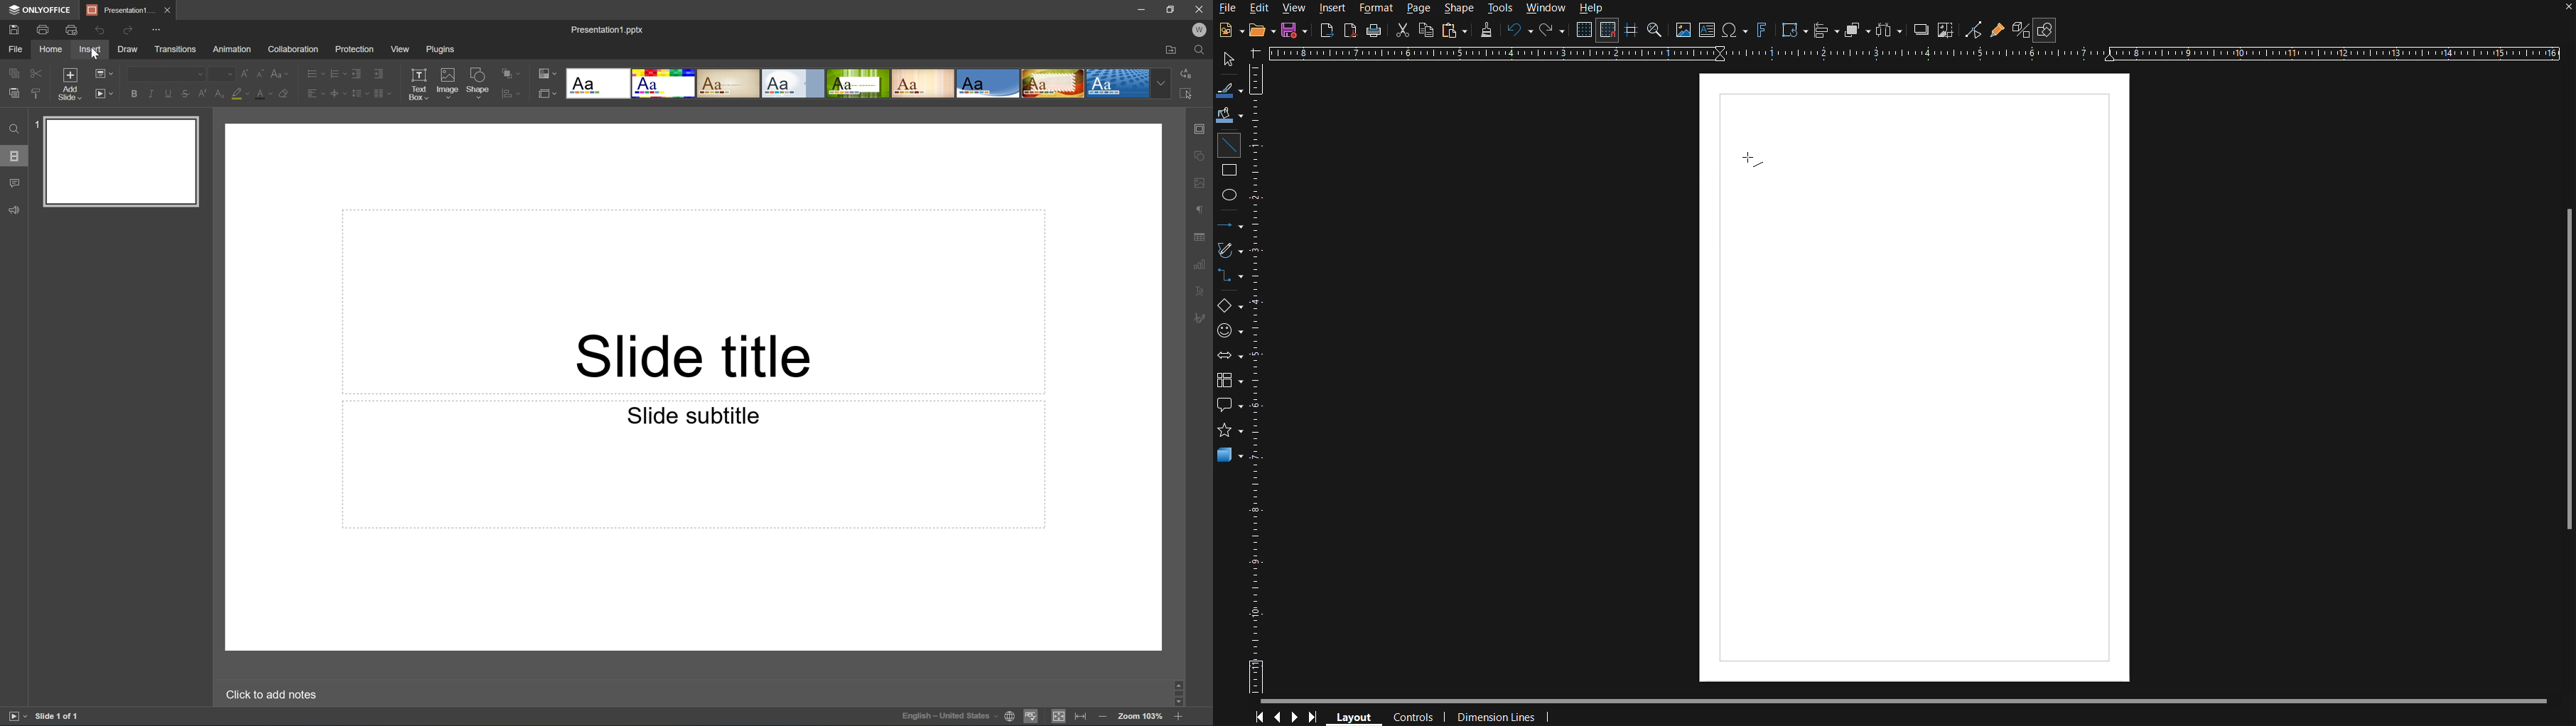 The width and height of the screenshot is (2576, 728). I want to click on close, so click(2562, 10).